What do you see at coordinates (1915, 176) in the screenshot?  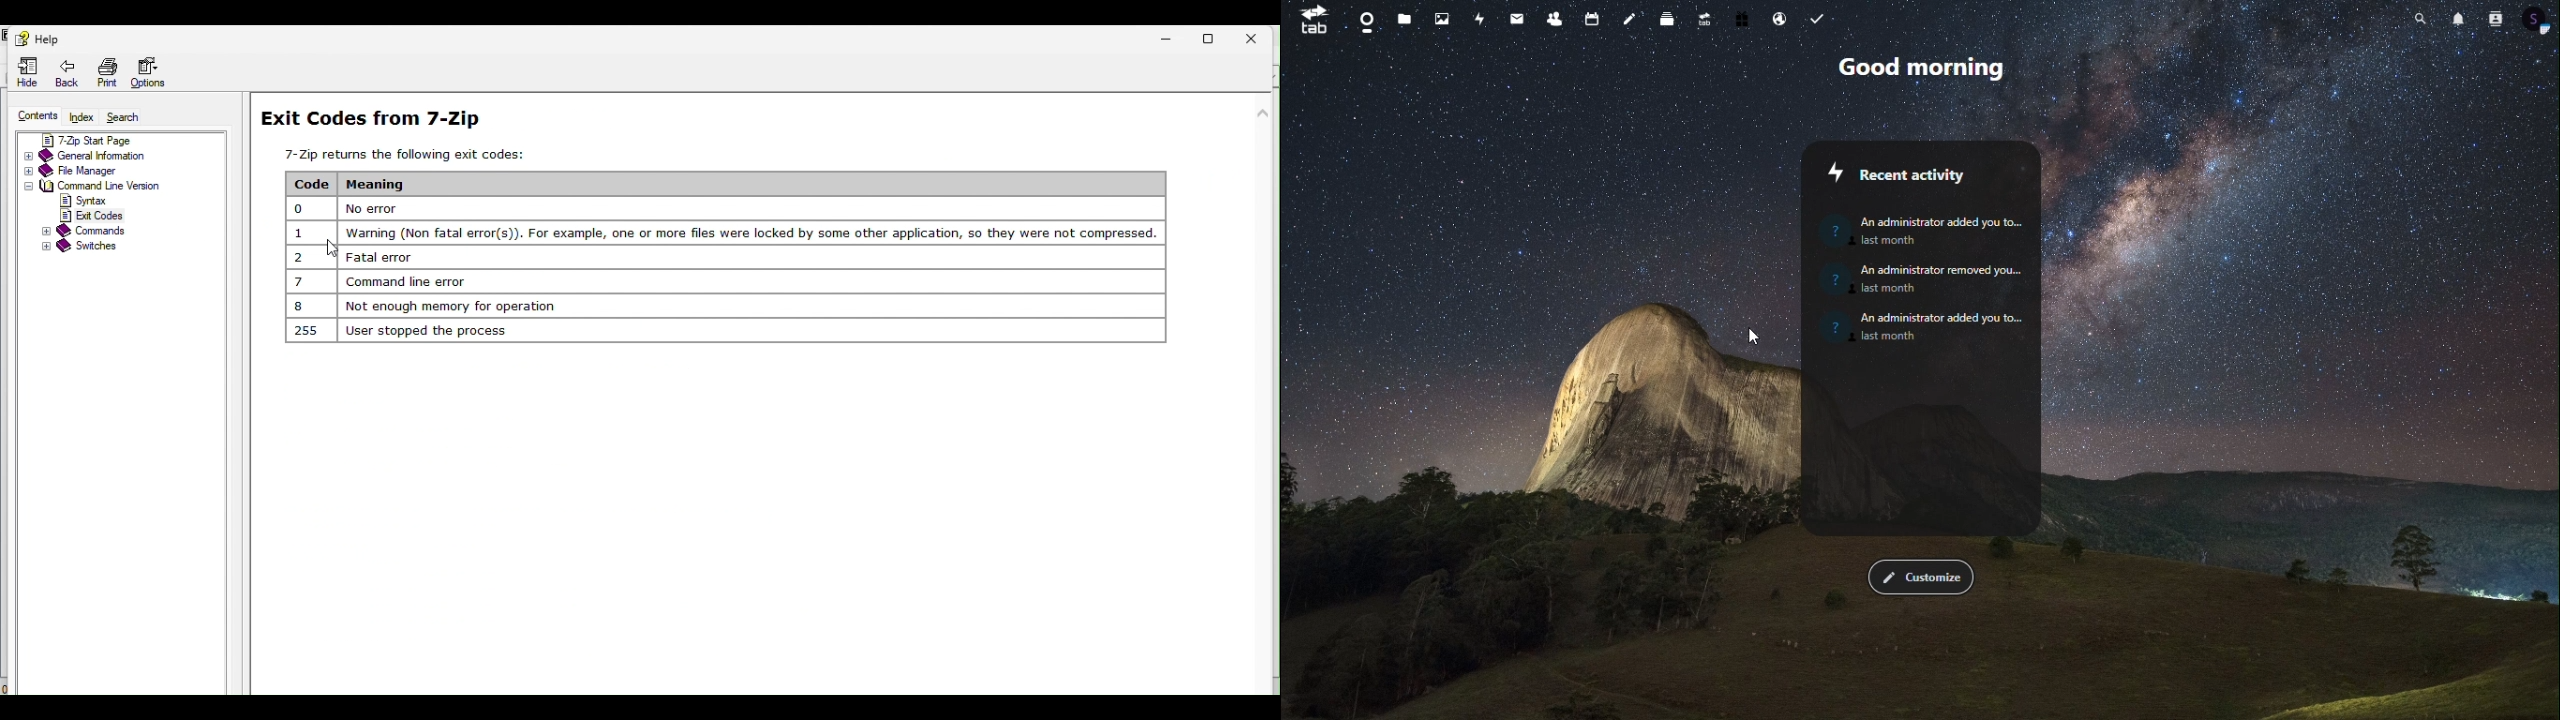 I see `Recent activity` at bounding box center [1915, 176].